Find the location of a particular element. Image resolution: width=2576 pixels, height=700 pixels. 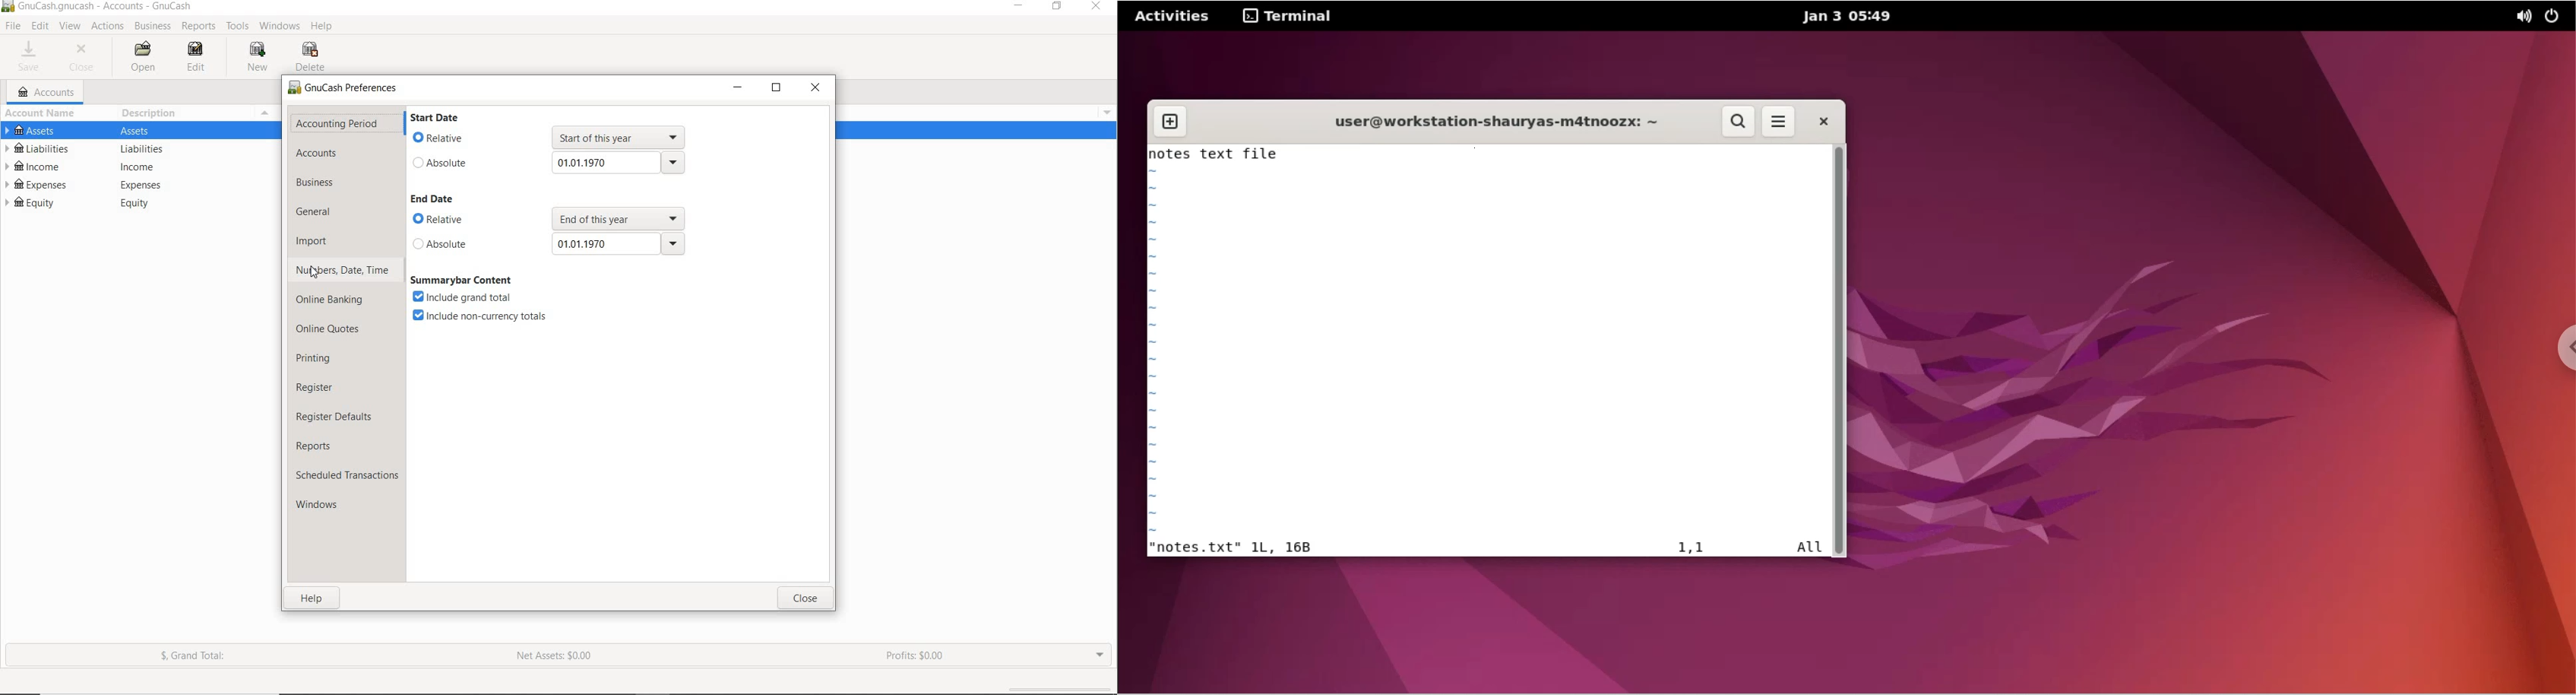

summarybar content is located at coordinates (462, 280).